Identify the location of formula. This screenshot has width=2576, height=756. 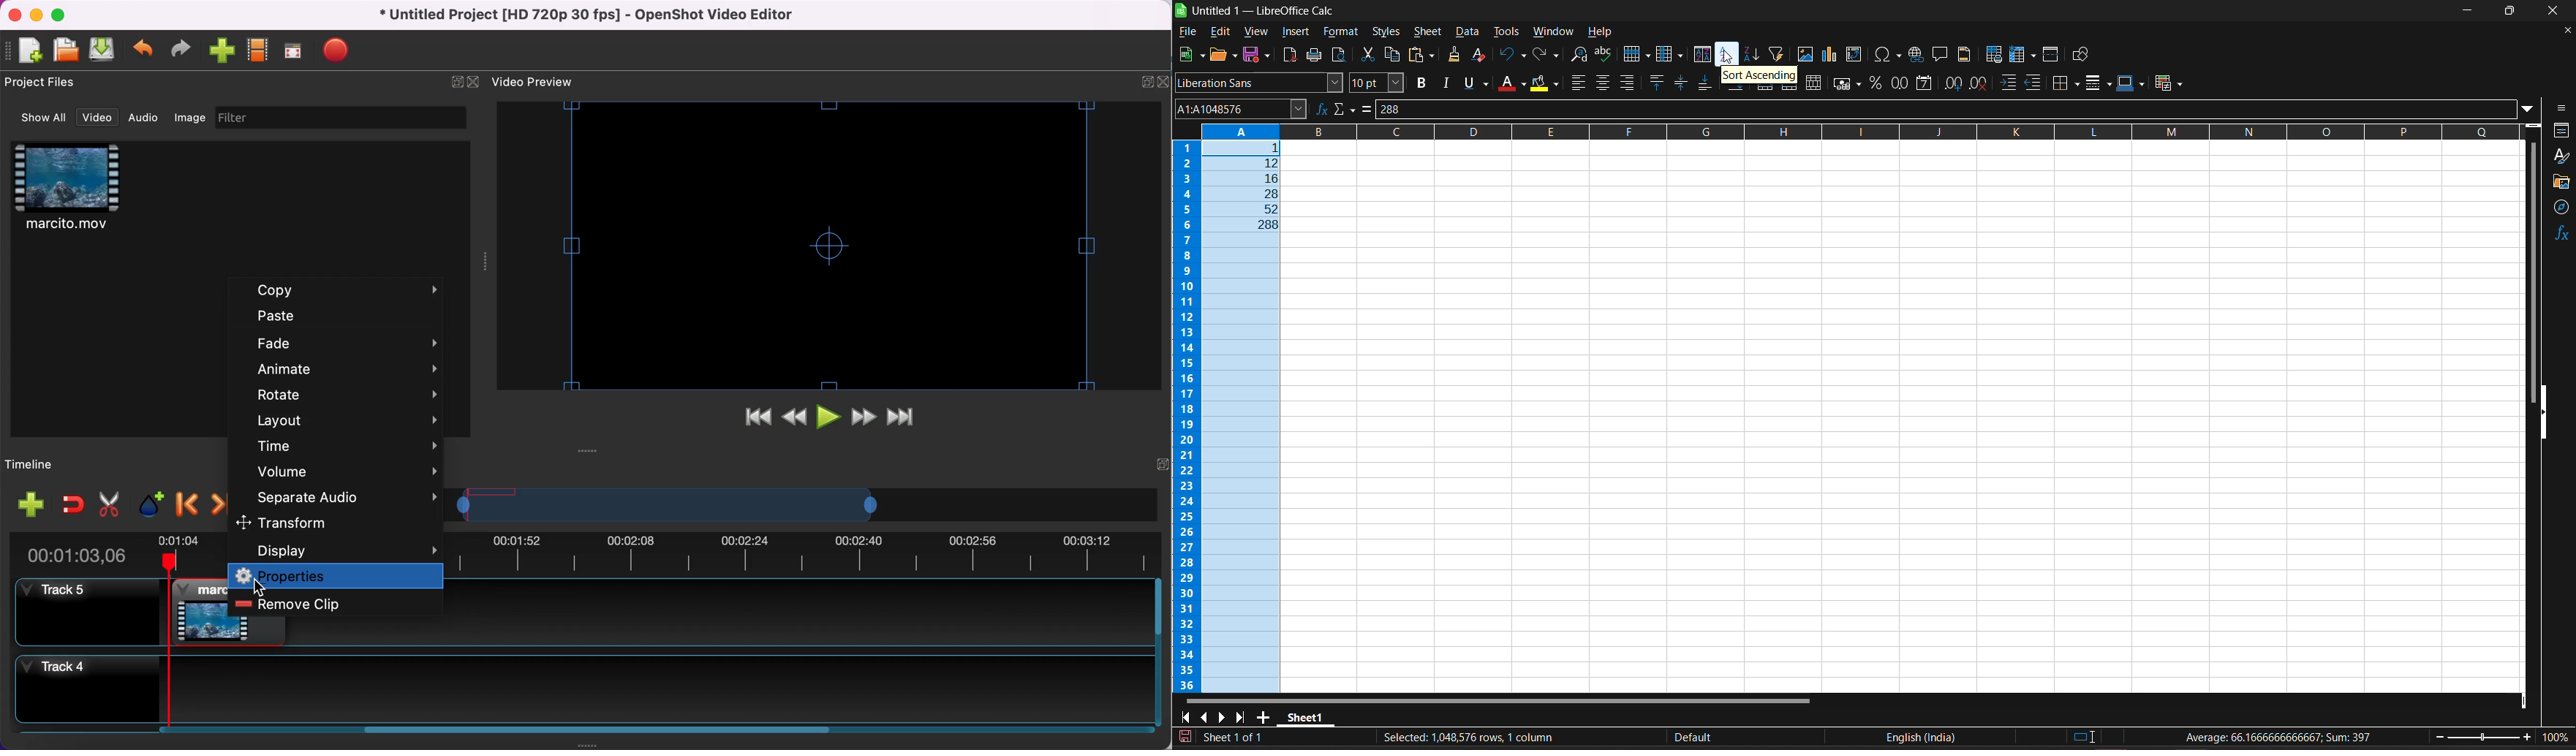
(1368, 108).